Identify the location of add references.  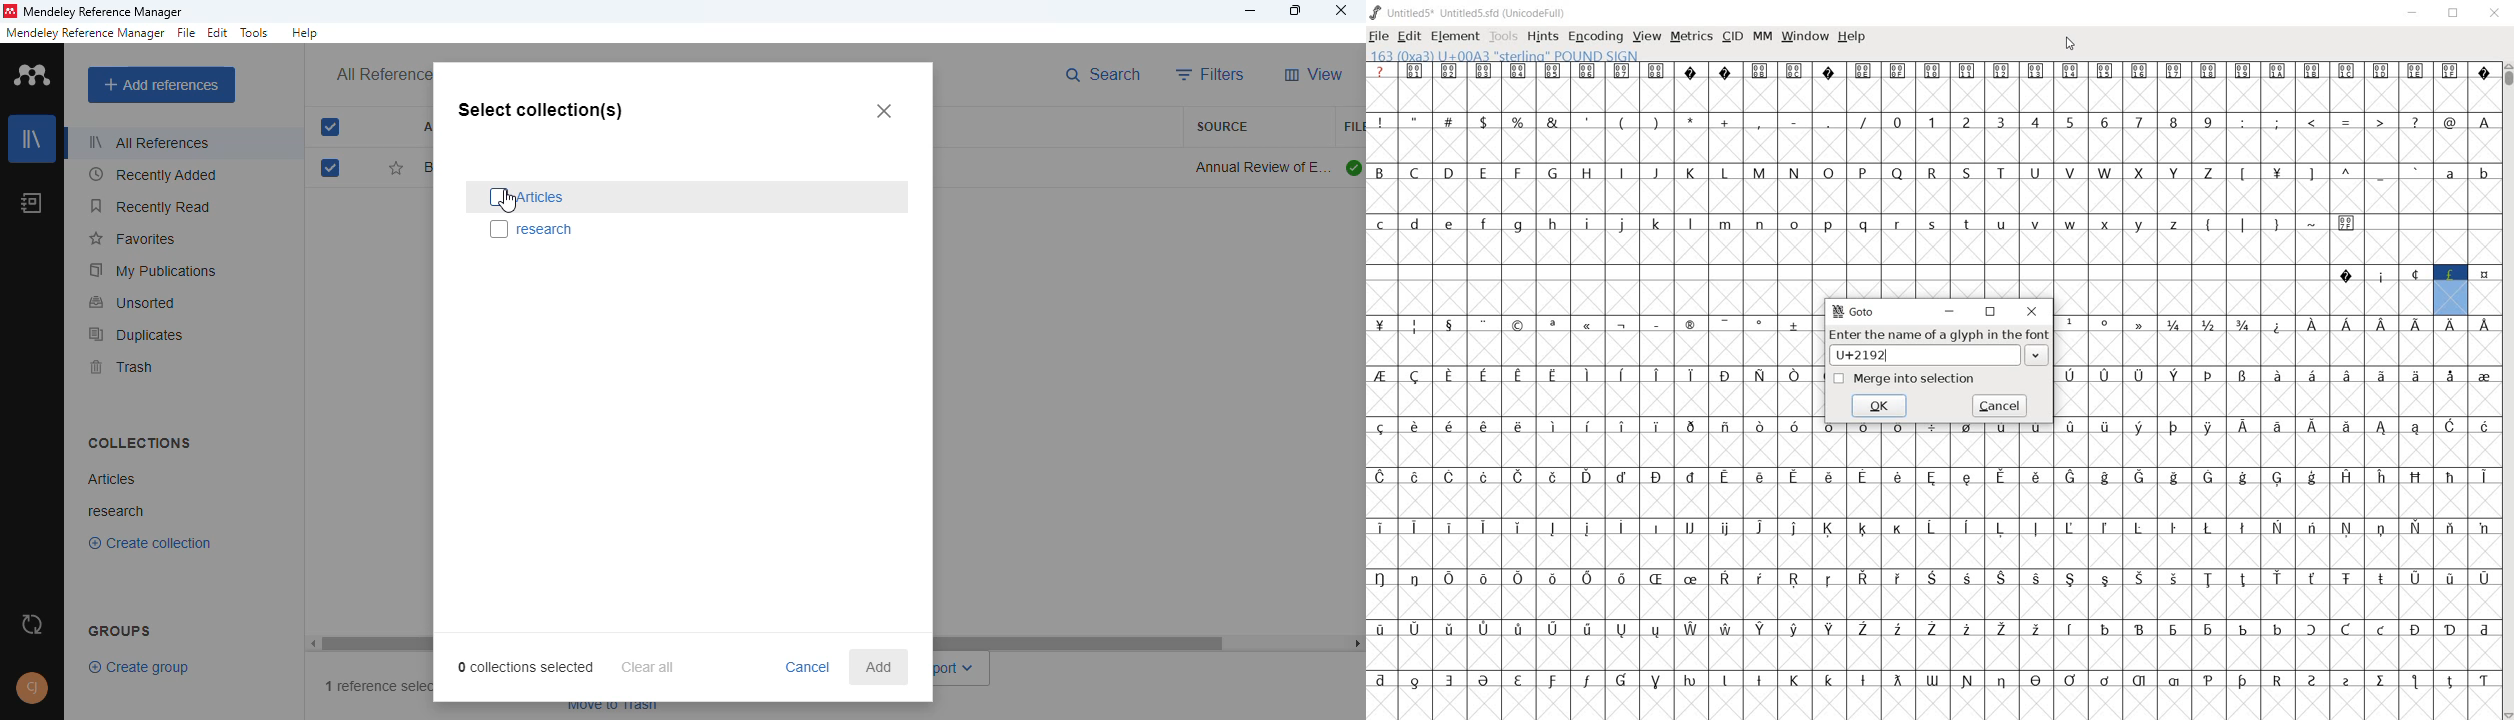
(161, 85).